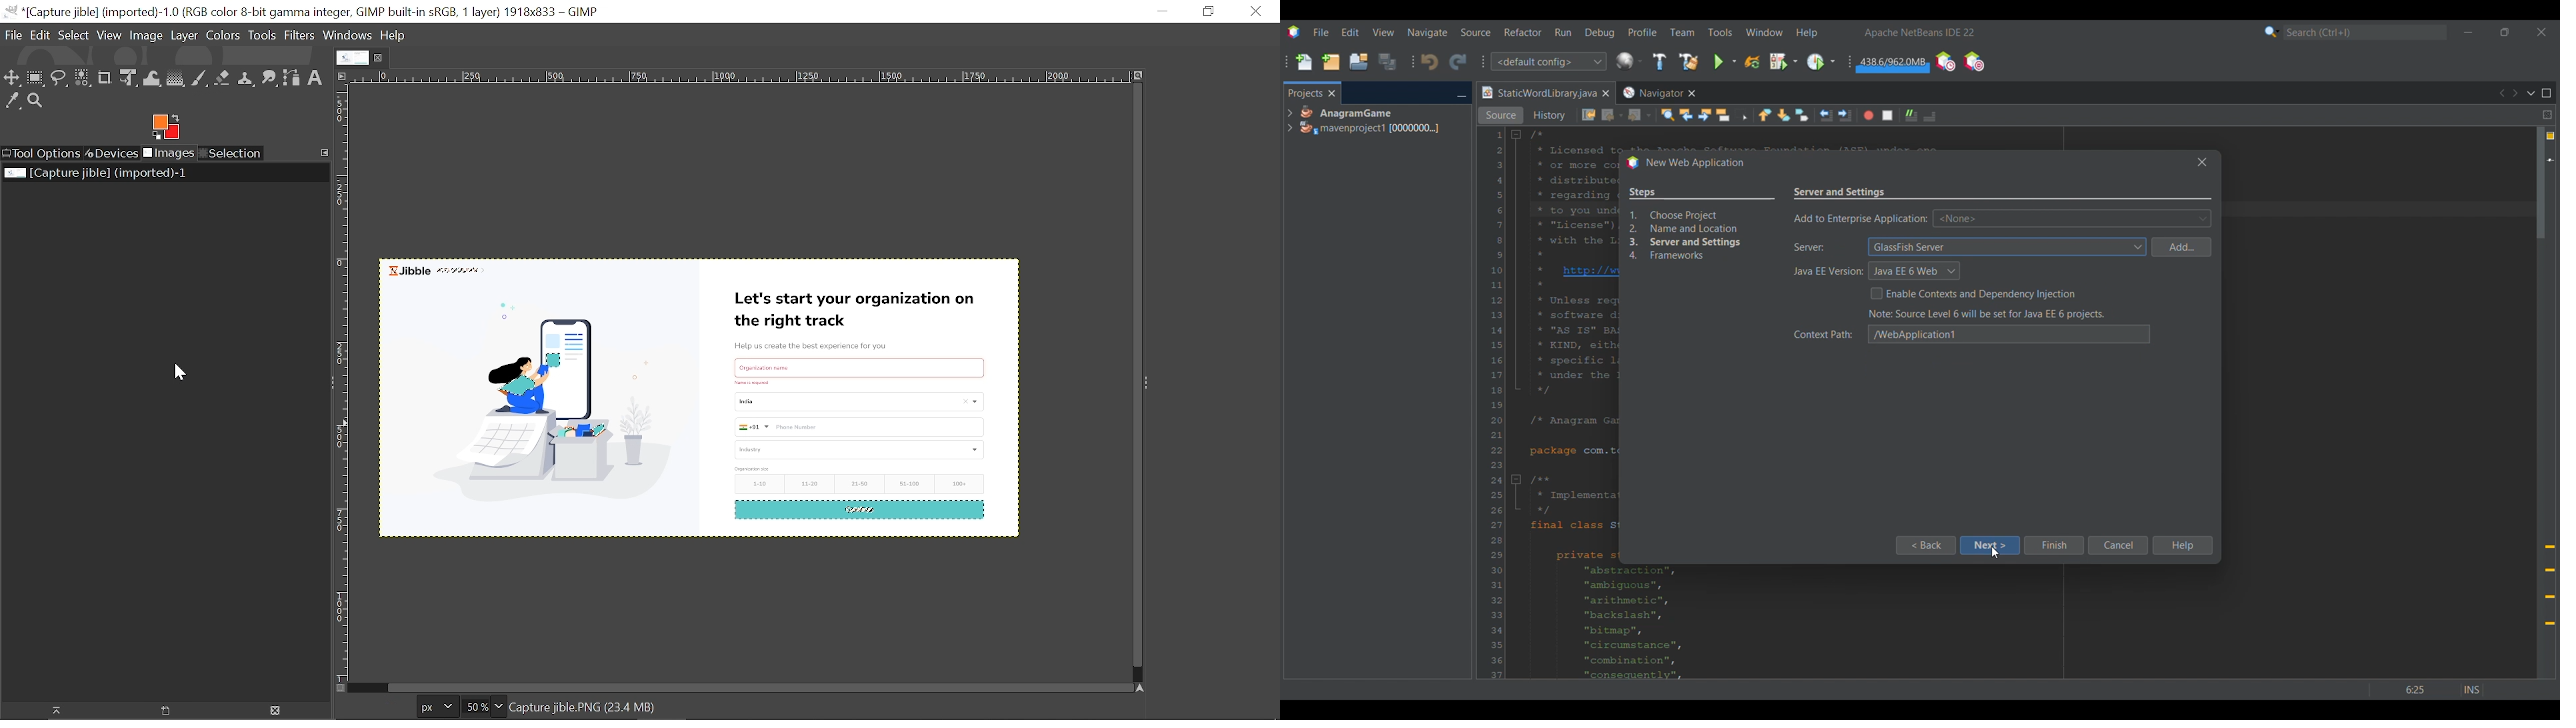 The width and height of the screenshot is (2576, 728). Describe the element at coordinates (200, 79) in the screenshot. I see `Paintbrush tool` at that location.